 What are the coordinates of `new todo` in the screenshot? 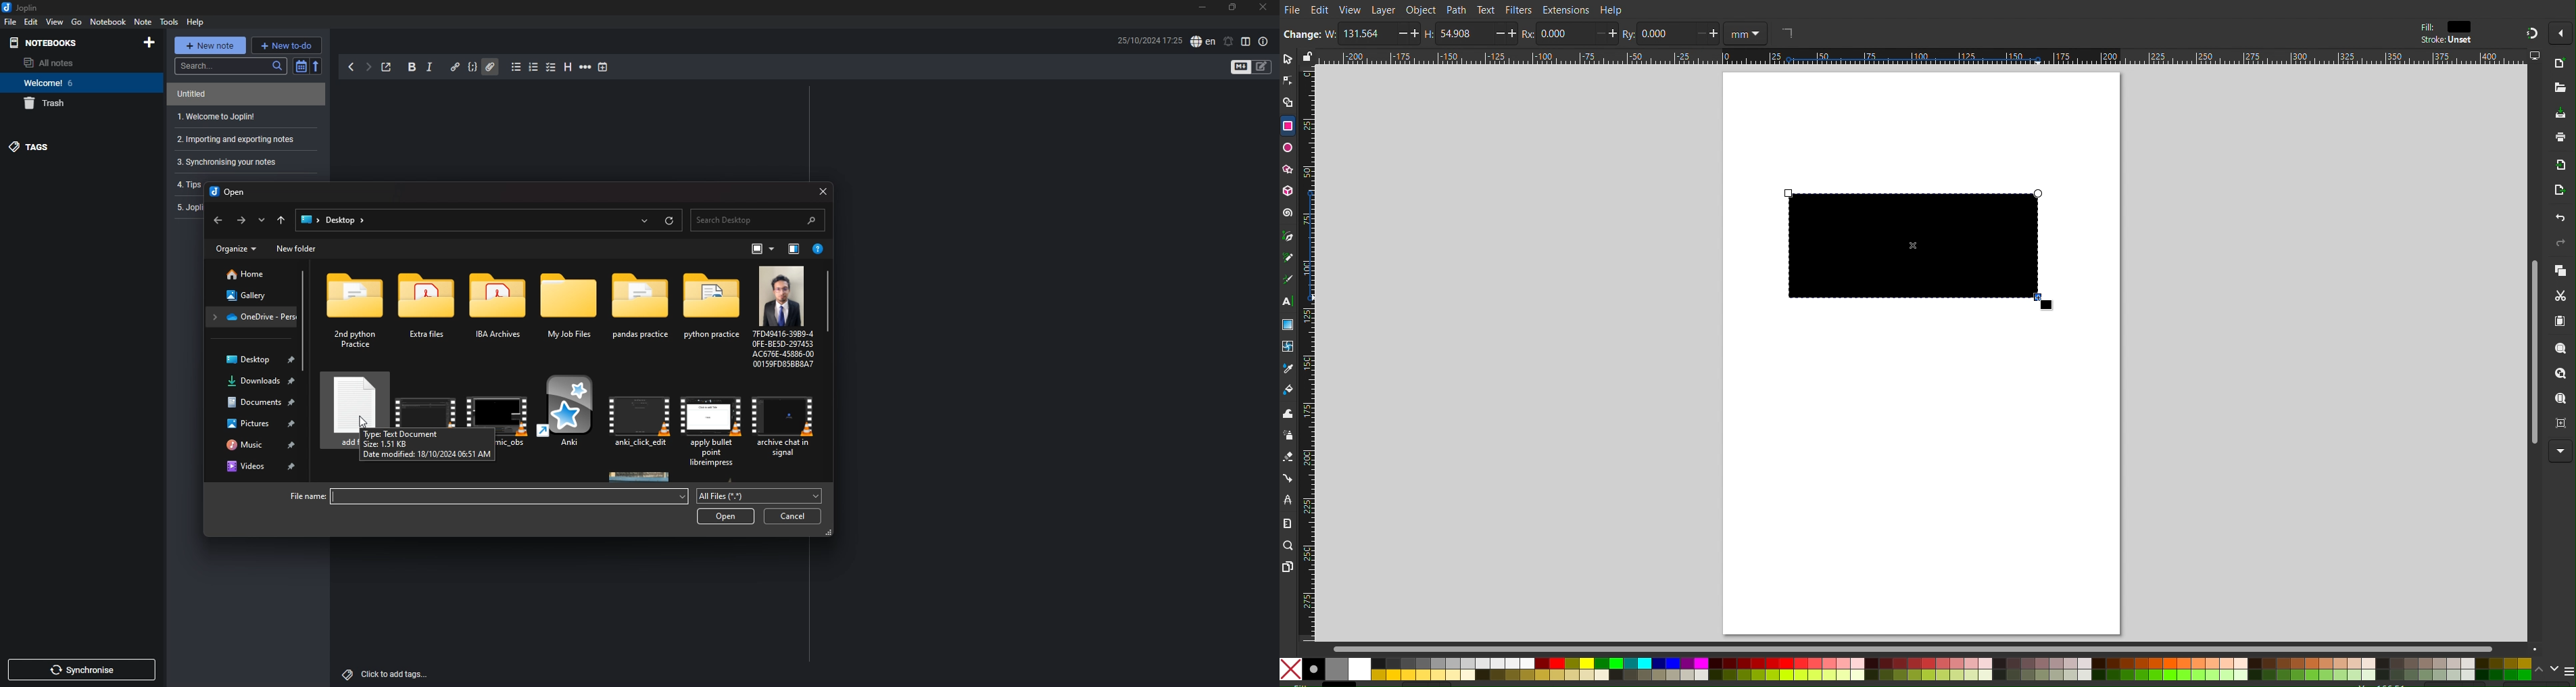 It's located at (286, 45).